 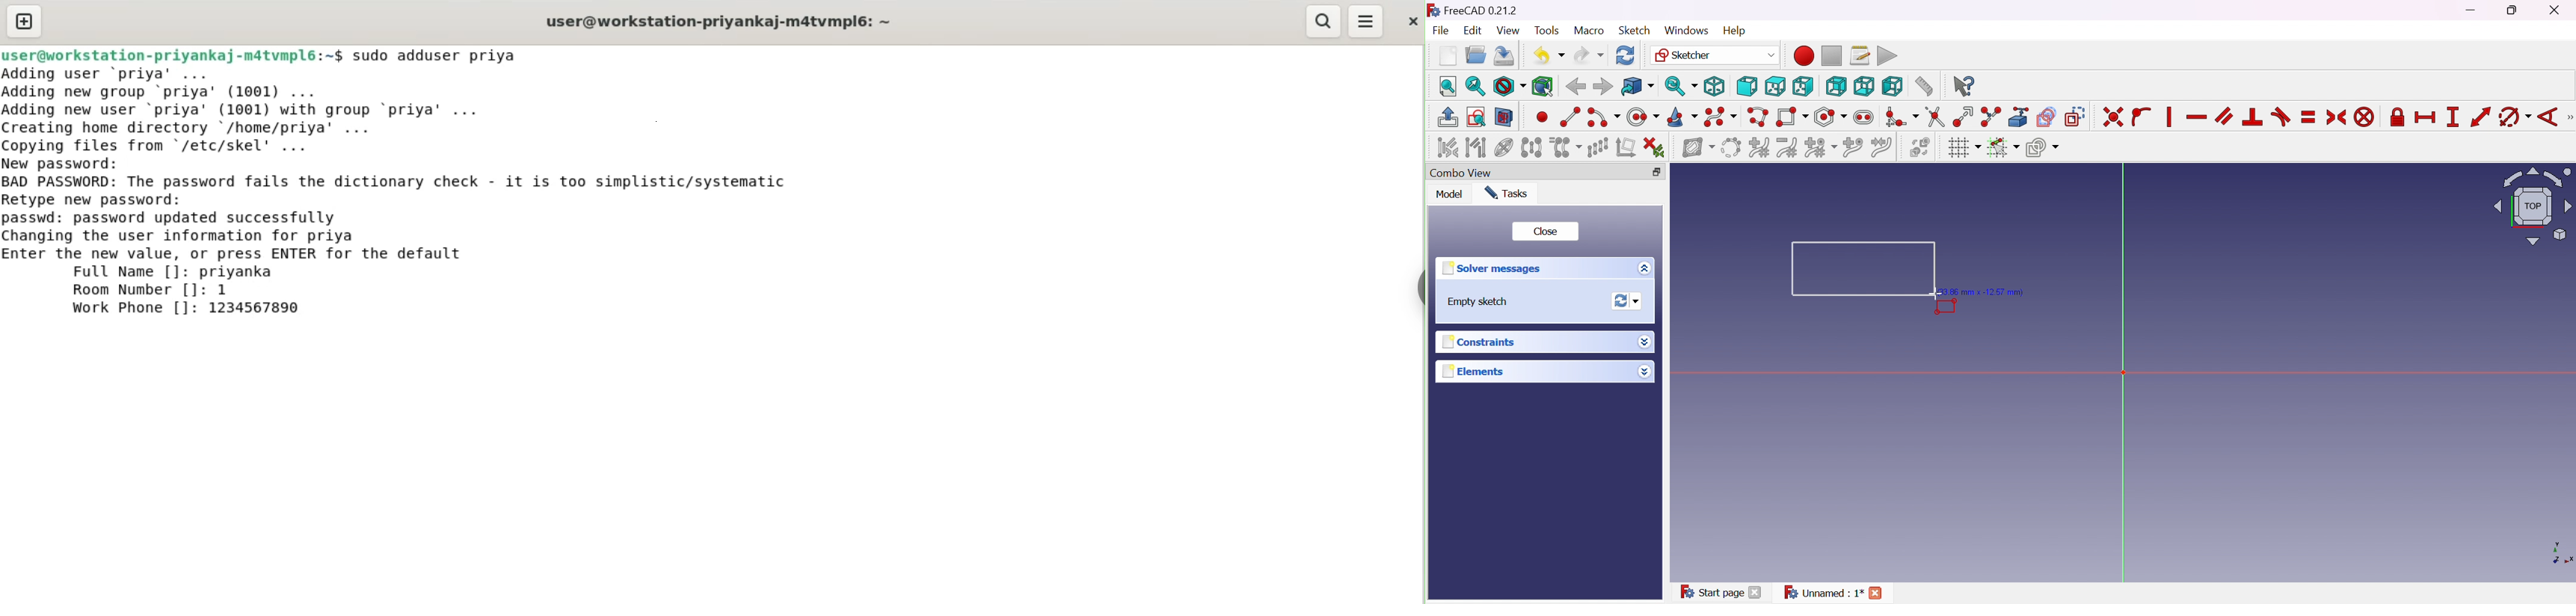 I want to click on More options, so click(x=1647, y=342).